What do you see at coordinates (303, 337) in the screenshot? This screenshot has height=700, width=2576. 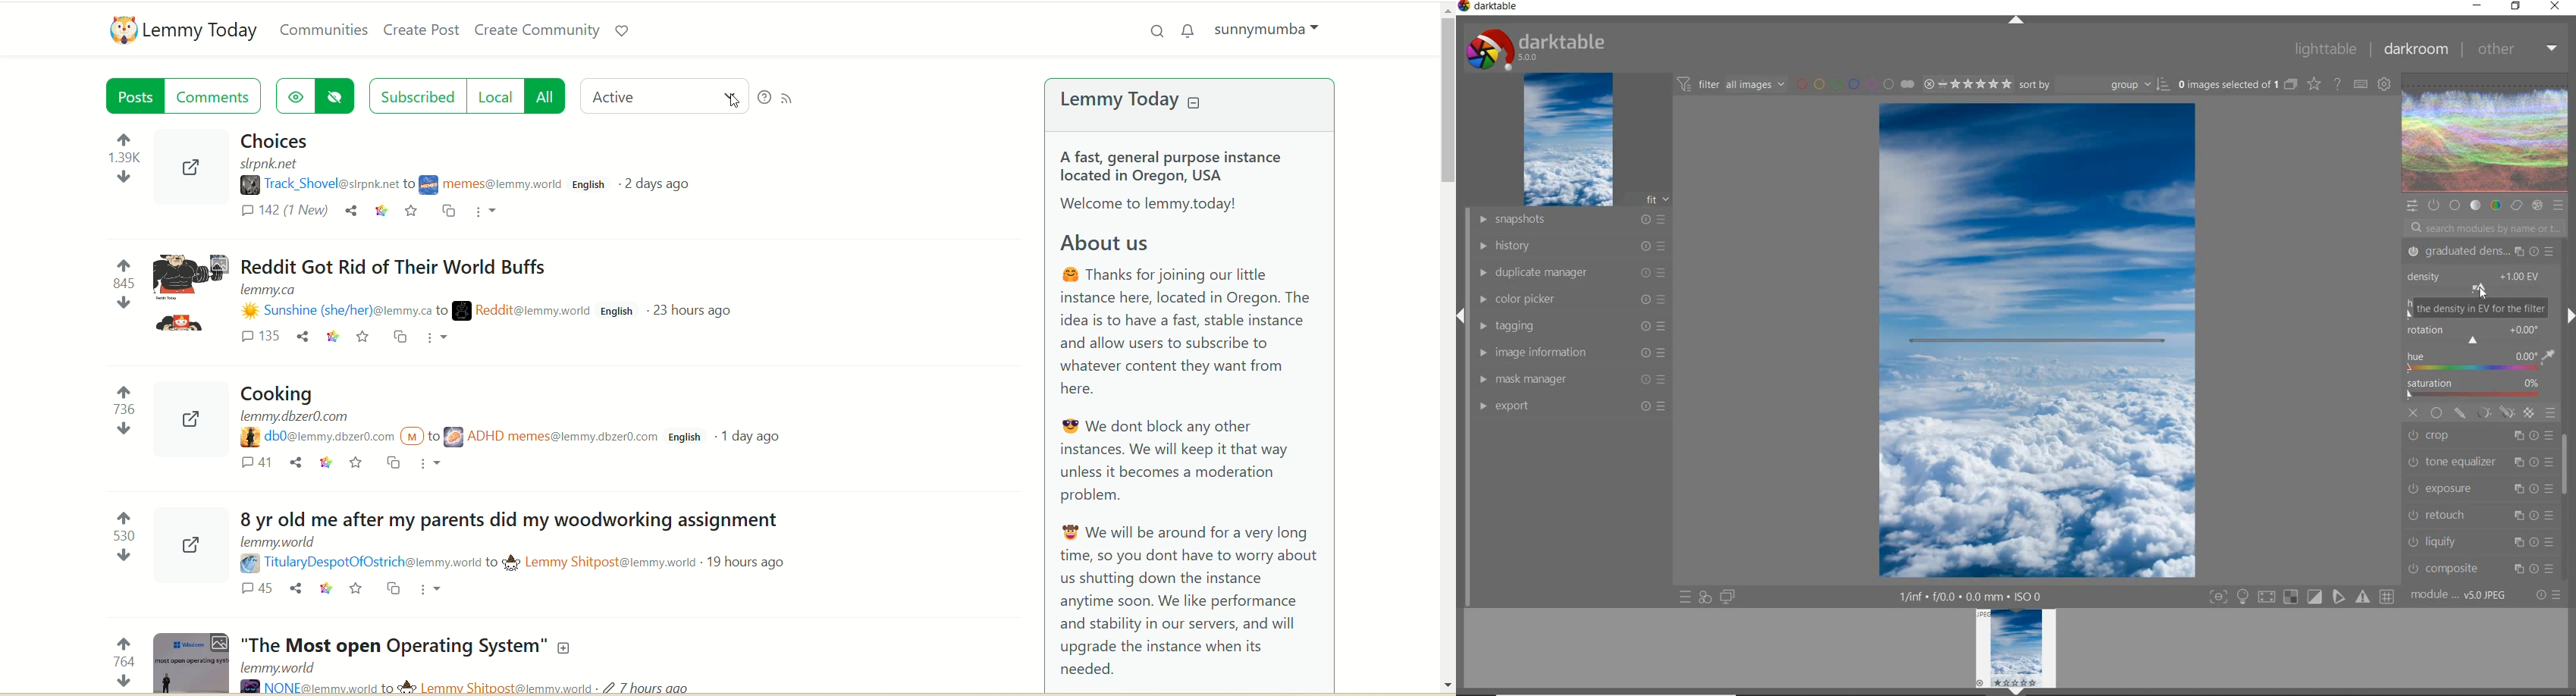 I see `Share` at bounding box center [303, 337].